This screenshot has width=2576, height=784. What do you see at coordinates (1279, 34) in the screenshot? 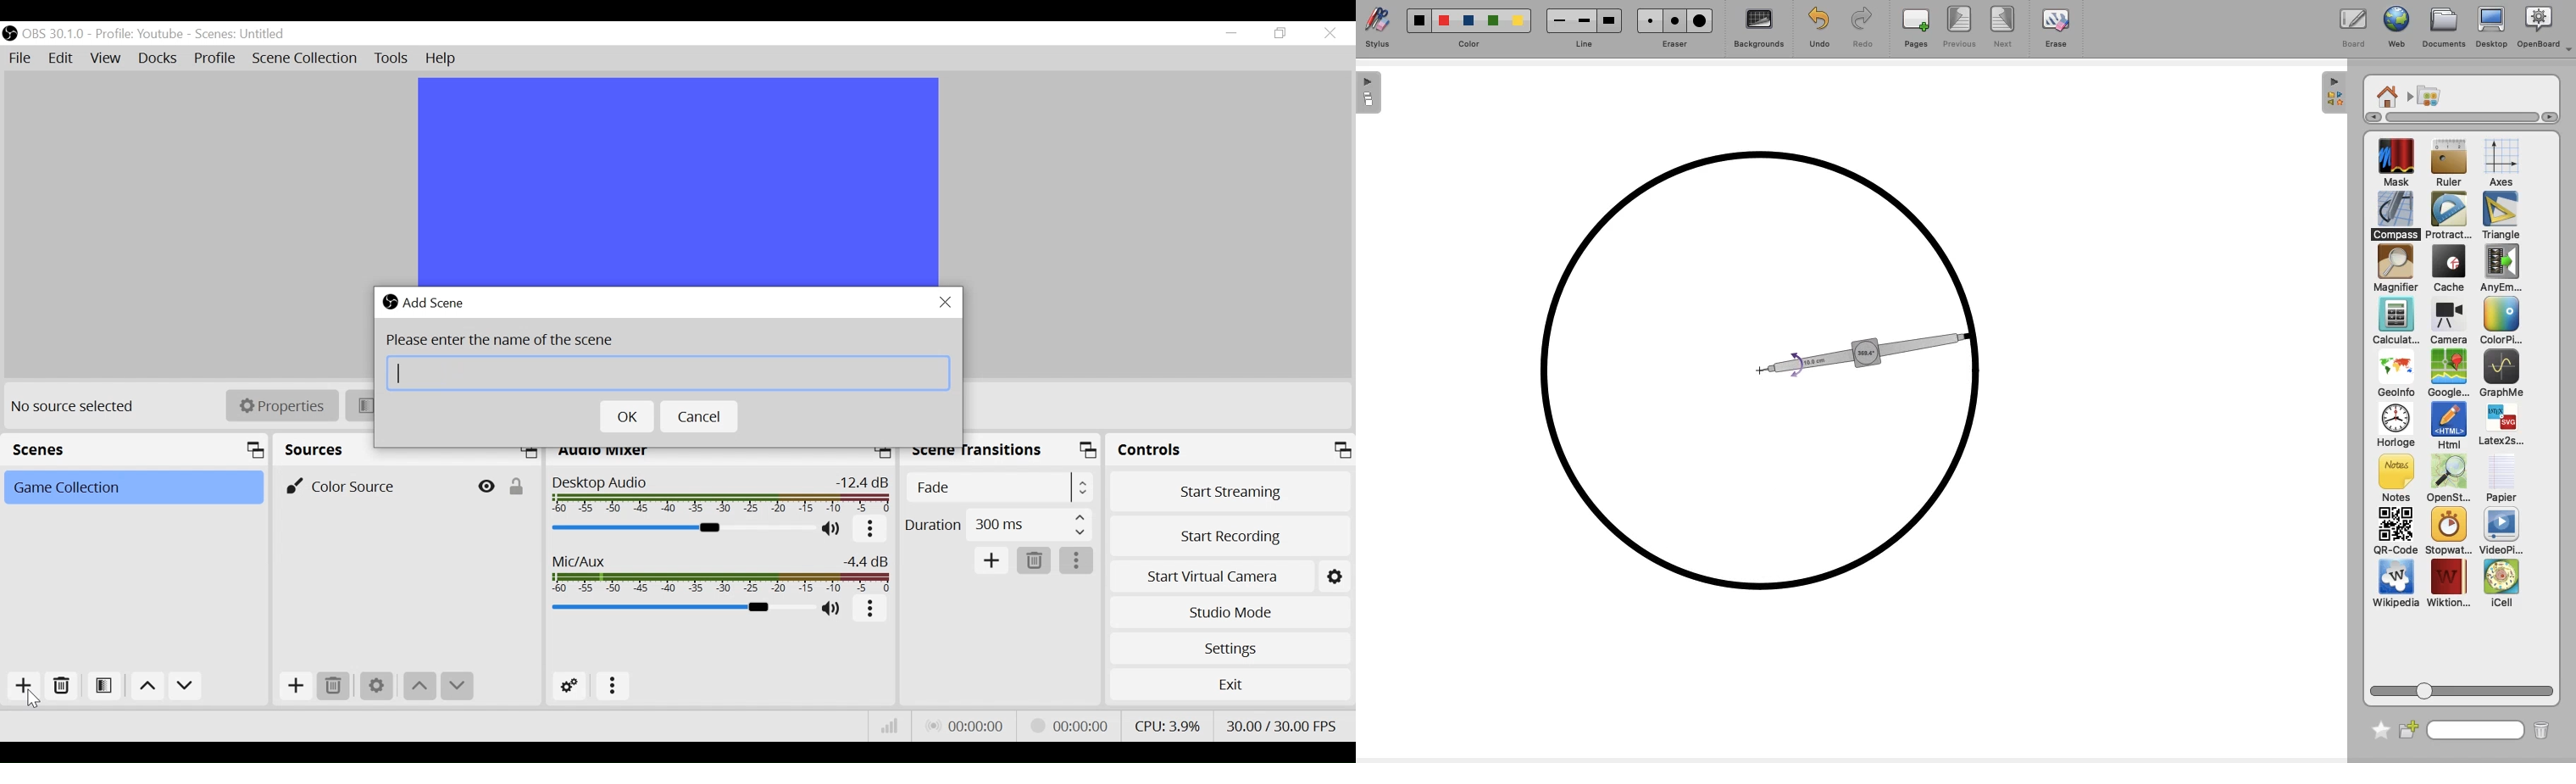
I see `Restore` at bounding box center [1279, 34].